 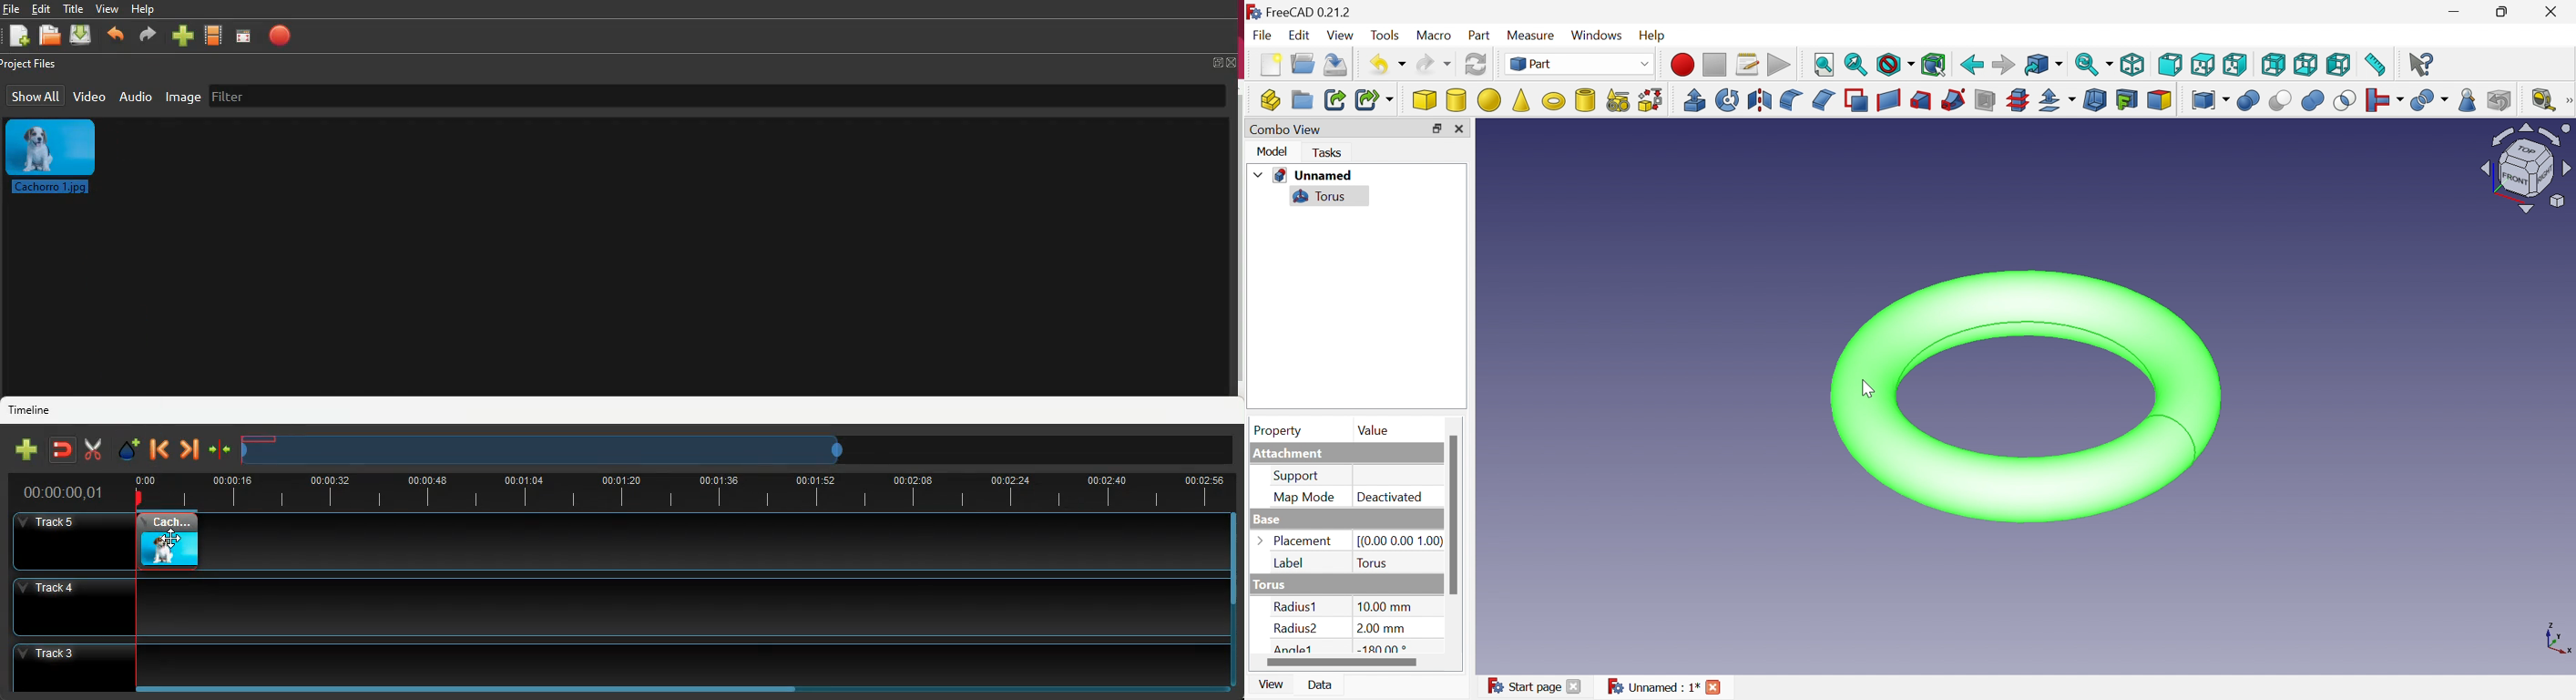 What do you see at coordinates (250, 98) in the screenshot?
I see `filter` at bounding box center [250, 98].